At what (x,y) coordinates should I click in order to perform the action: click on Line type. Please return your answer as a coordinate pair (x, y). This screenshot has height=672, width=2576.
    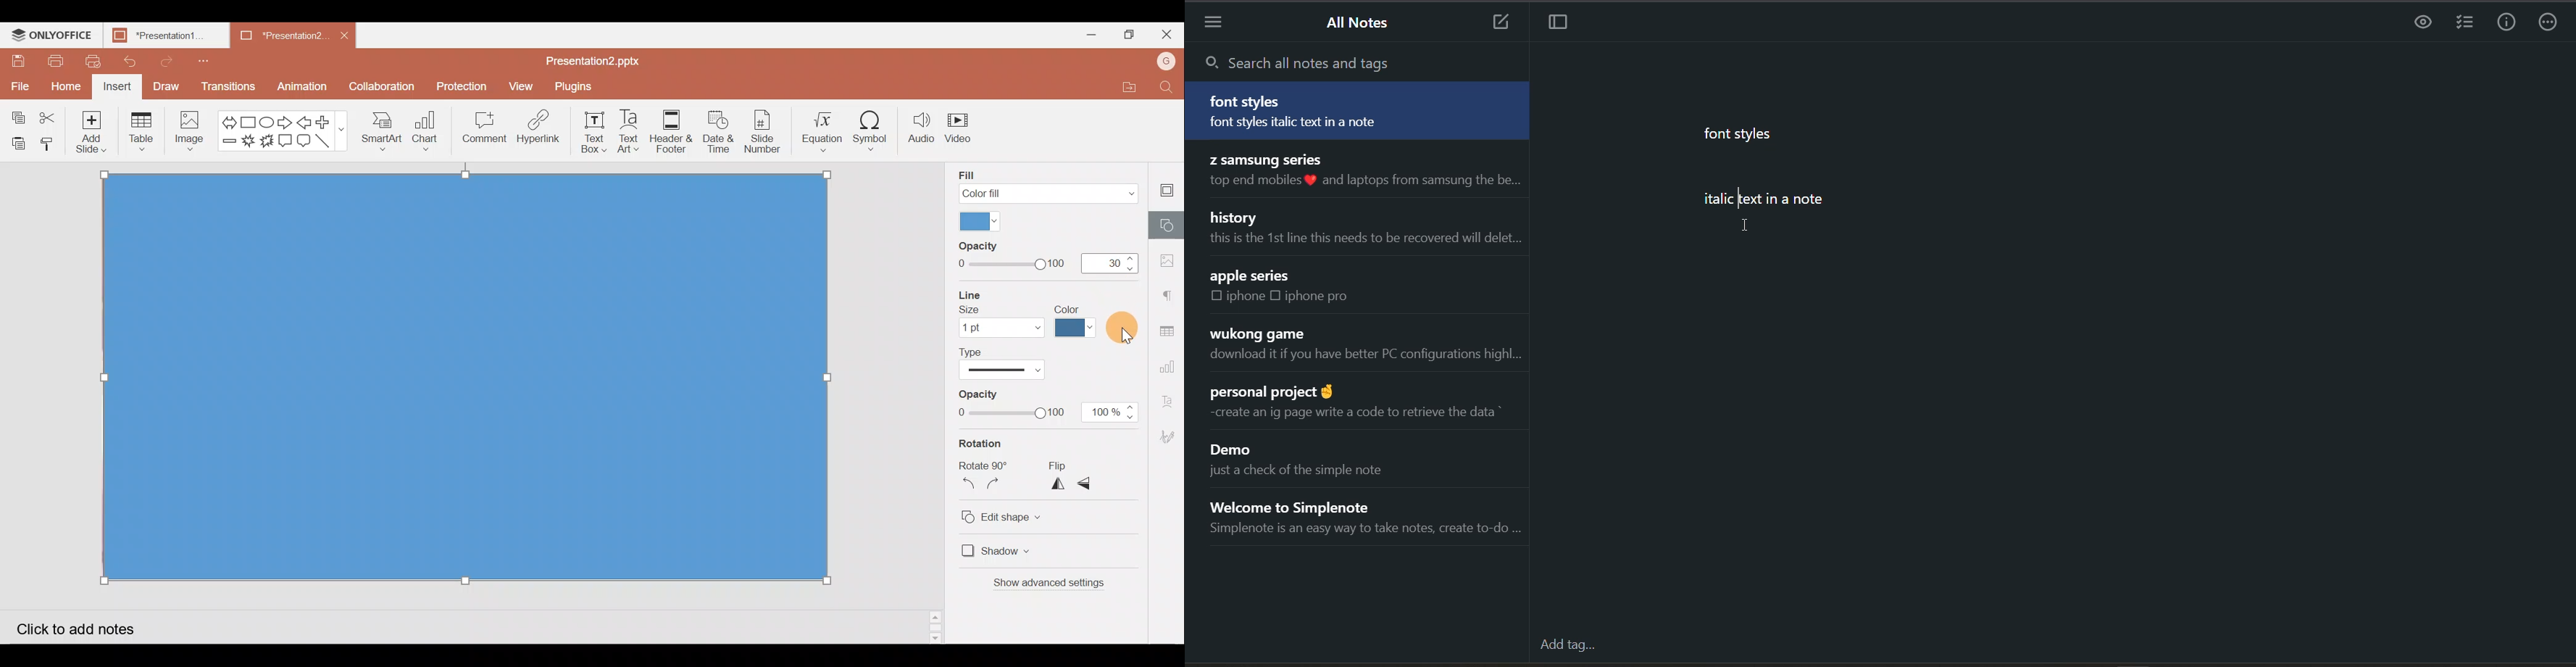
    Looking at the image, I should click on (1009, 364).